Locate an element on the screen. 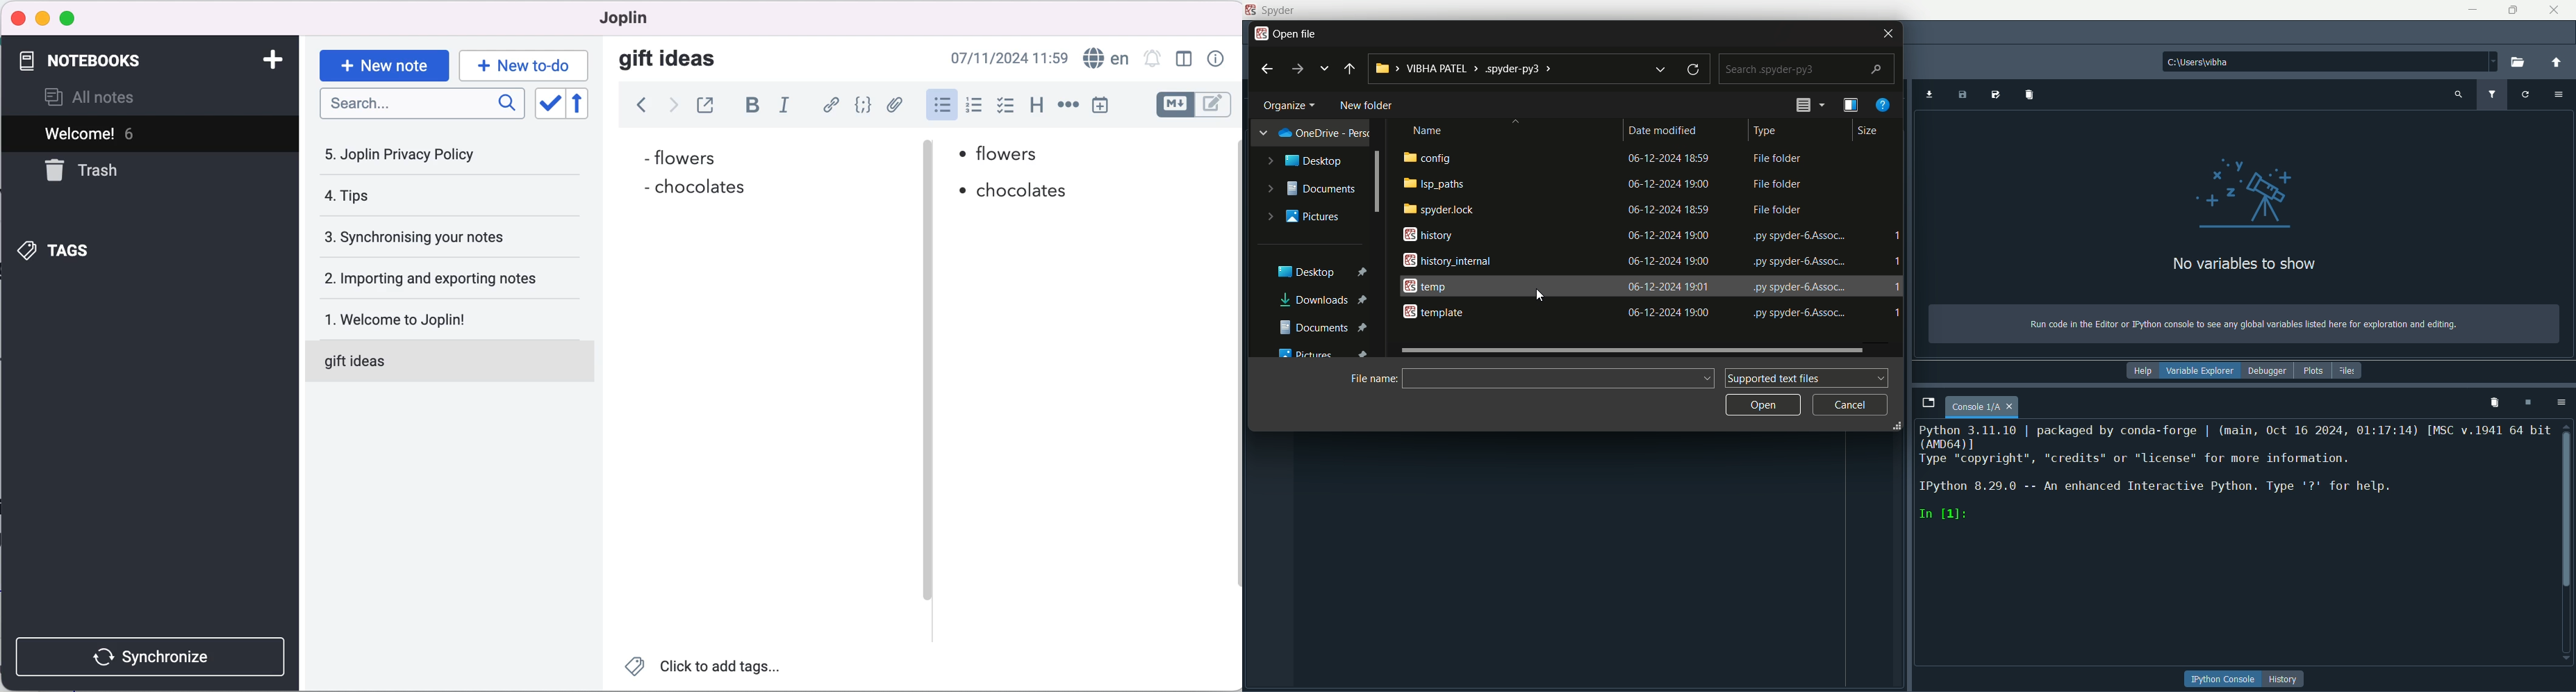  chocolates is located at coordinates (1018, 191).